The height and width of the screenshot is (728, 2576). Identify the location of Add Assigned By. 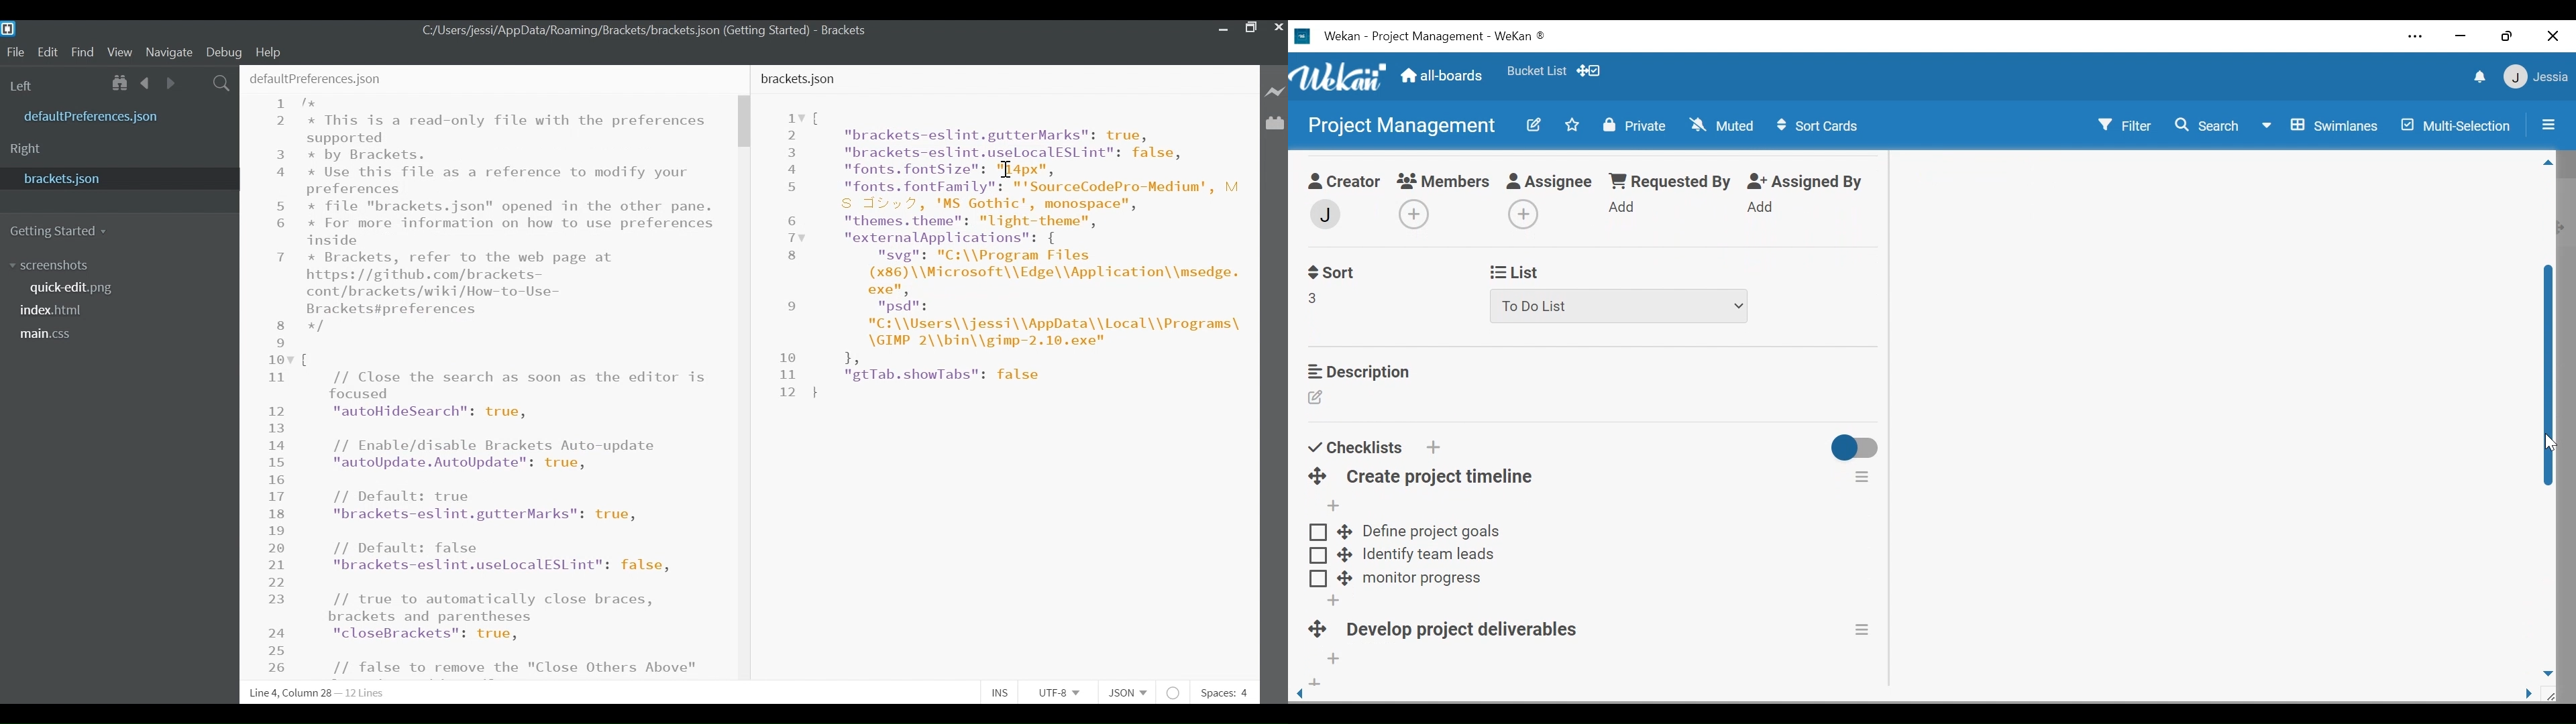
(1761, 206).